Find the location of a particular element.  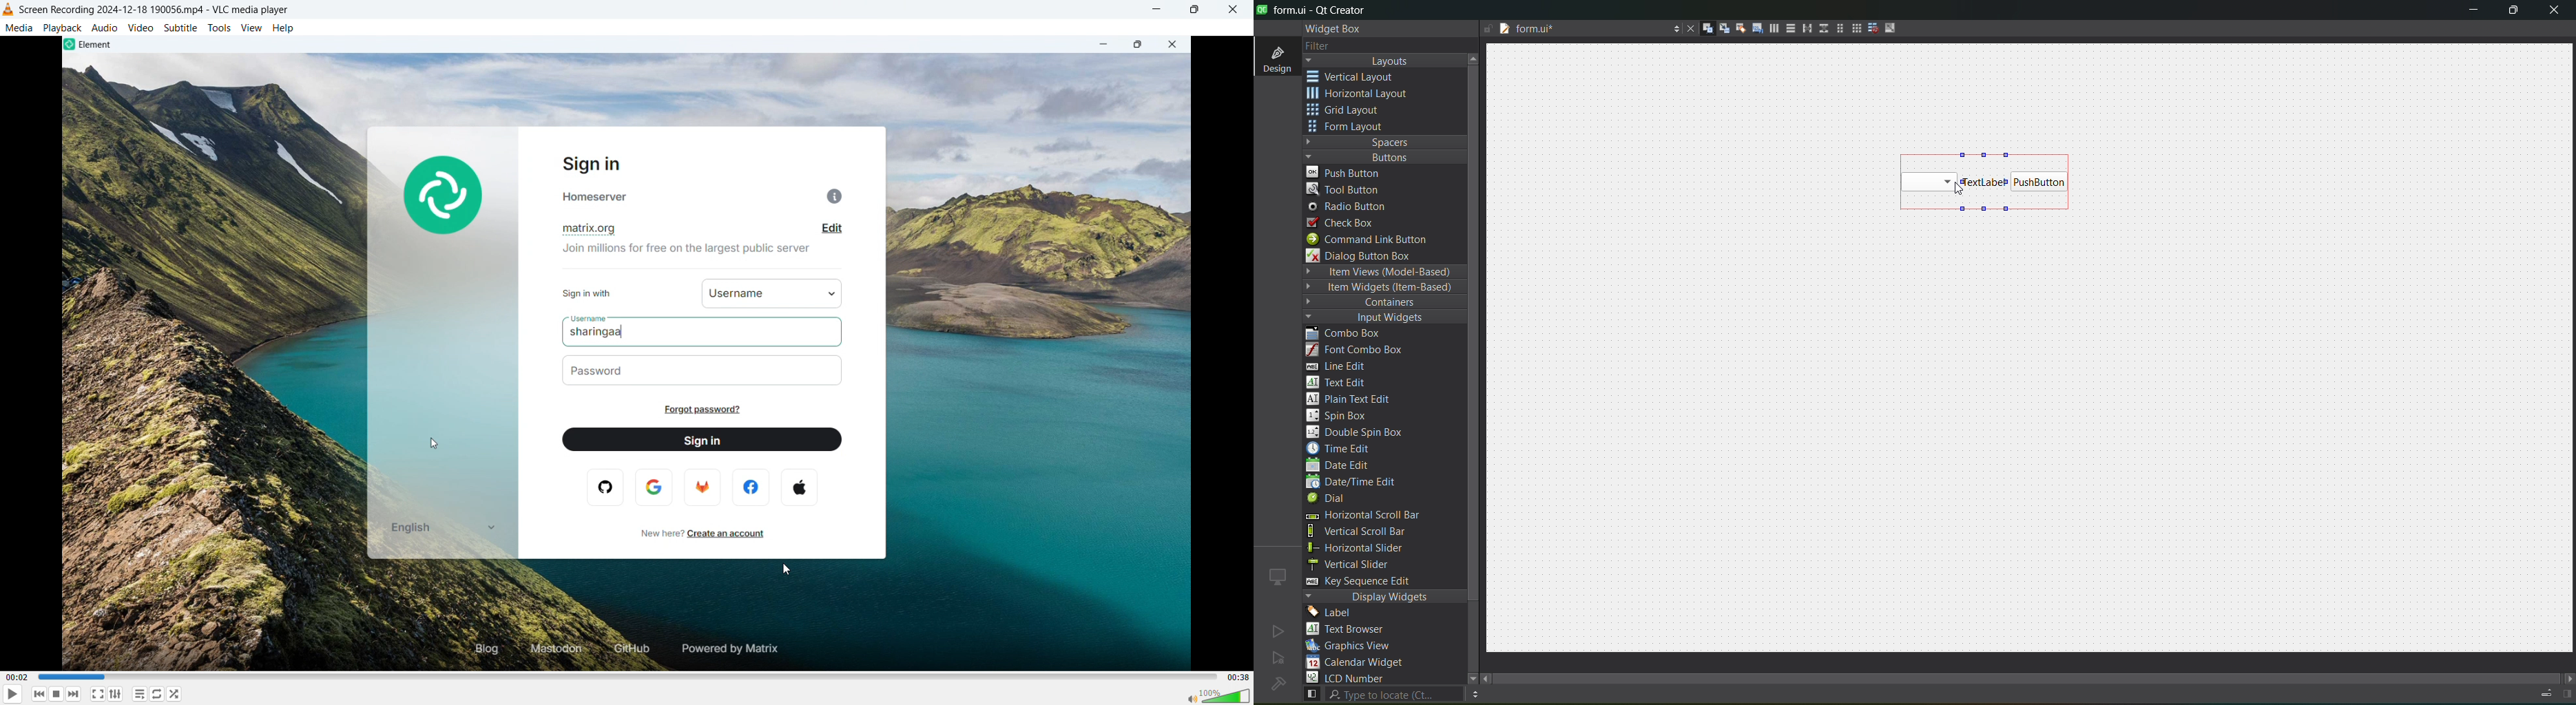

combo box is located at coordinates (1929, 182).